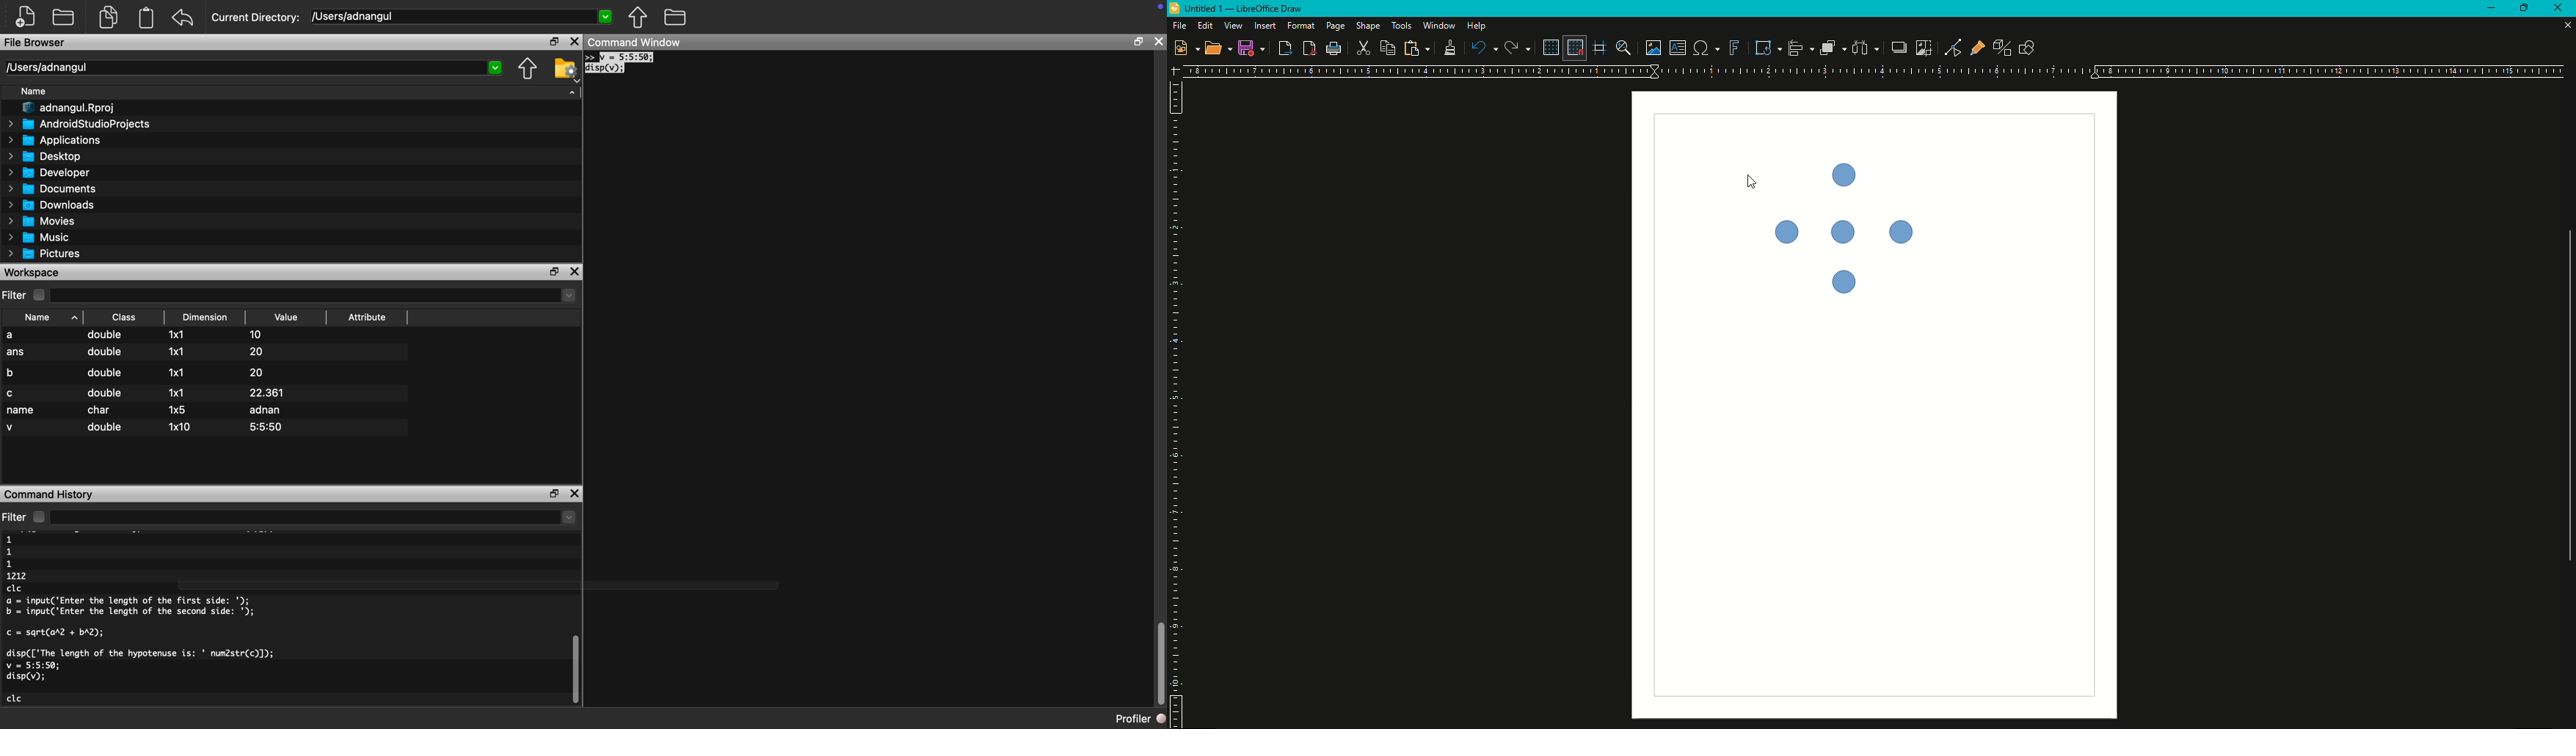 The width and height of the screenshot is (2576, 756). Describe the element at coordinates (2489, 9) in the screenshot. I see `Minimize` at that location.